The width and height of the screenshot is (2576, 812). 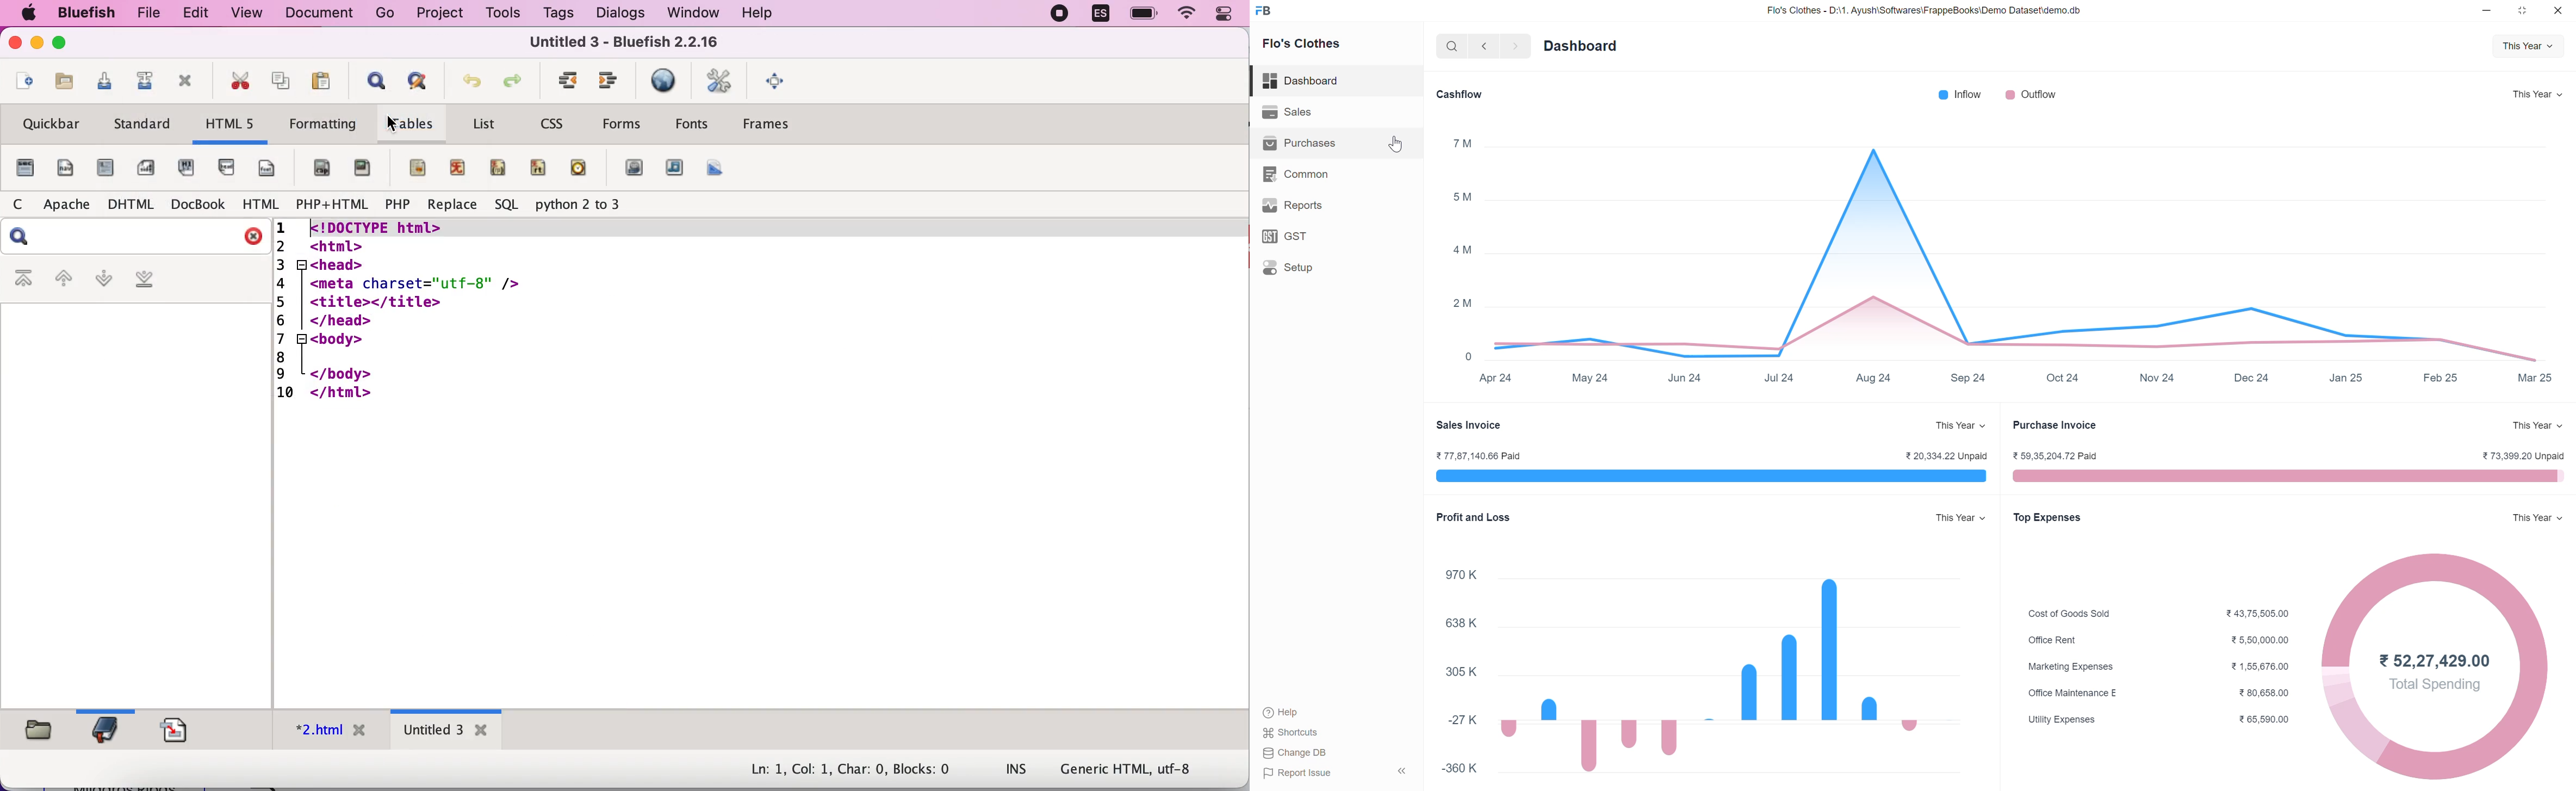 What do you see at coordinates (1923, 11) in the screenshot?
I see `Flo's Clothes - D:\1. Ayush\Softwares\FrappeBooks\Demo Dataset\demo.db` at bounding box center [1923, 11].